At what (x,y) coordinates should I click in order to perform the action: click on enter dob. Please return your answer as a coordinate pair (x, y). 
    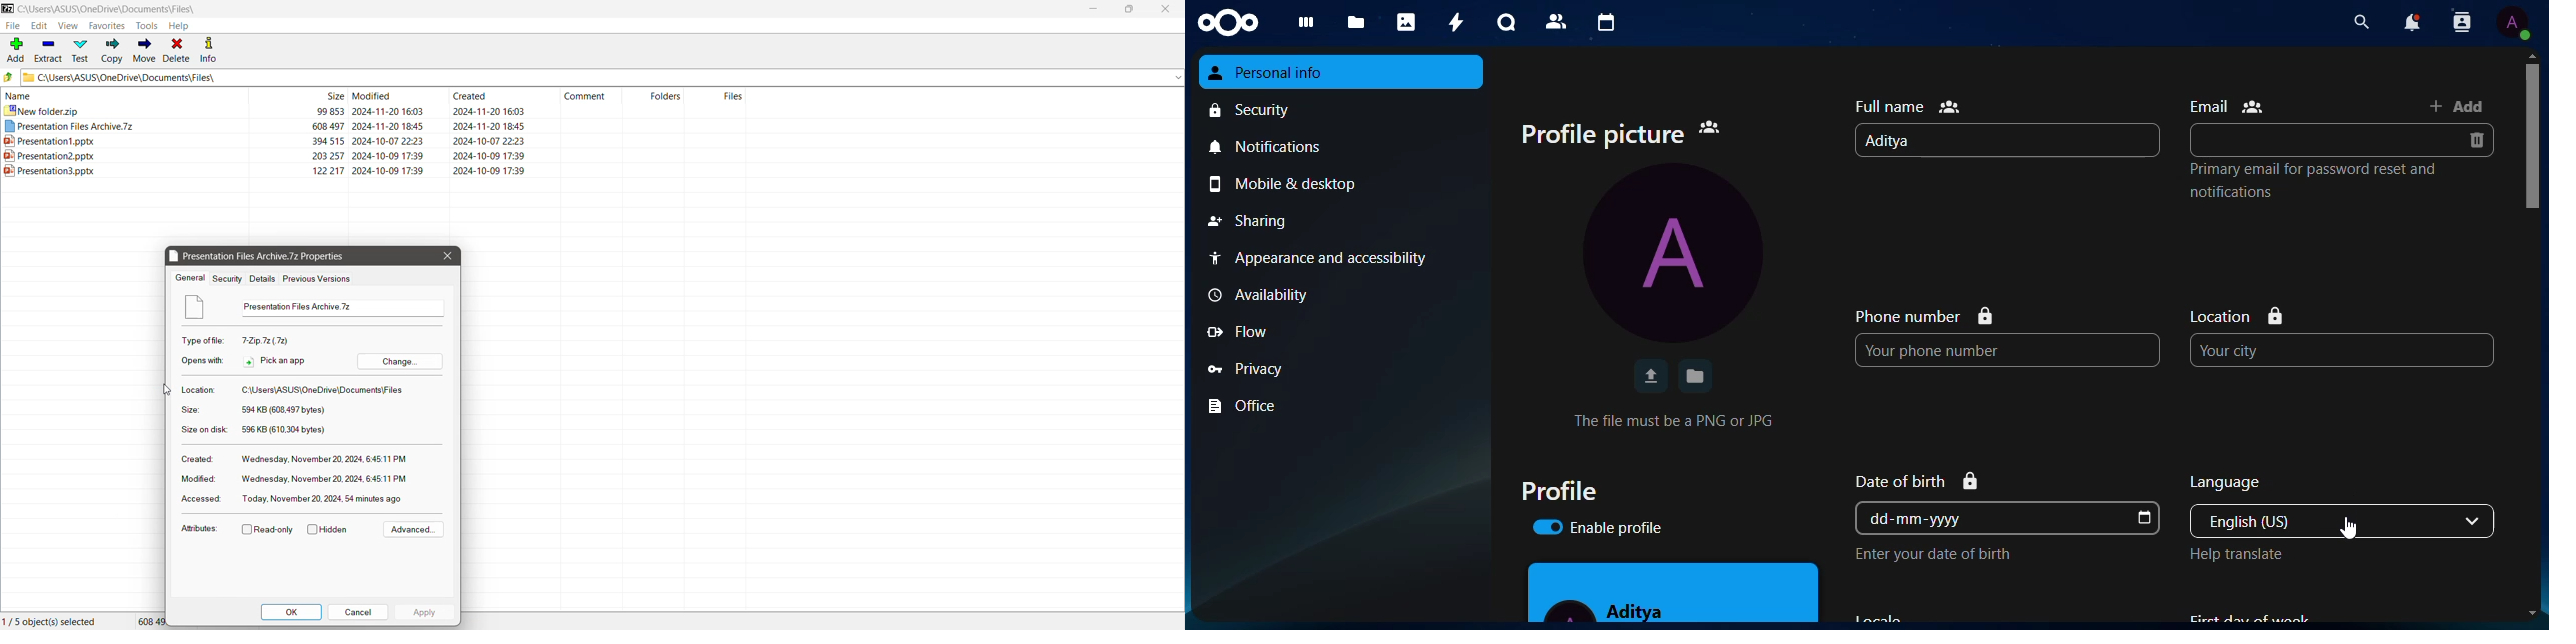
    Looking at the image, I should click on (1944, 554).